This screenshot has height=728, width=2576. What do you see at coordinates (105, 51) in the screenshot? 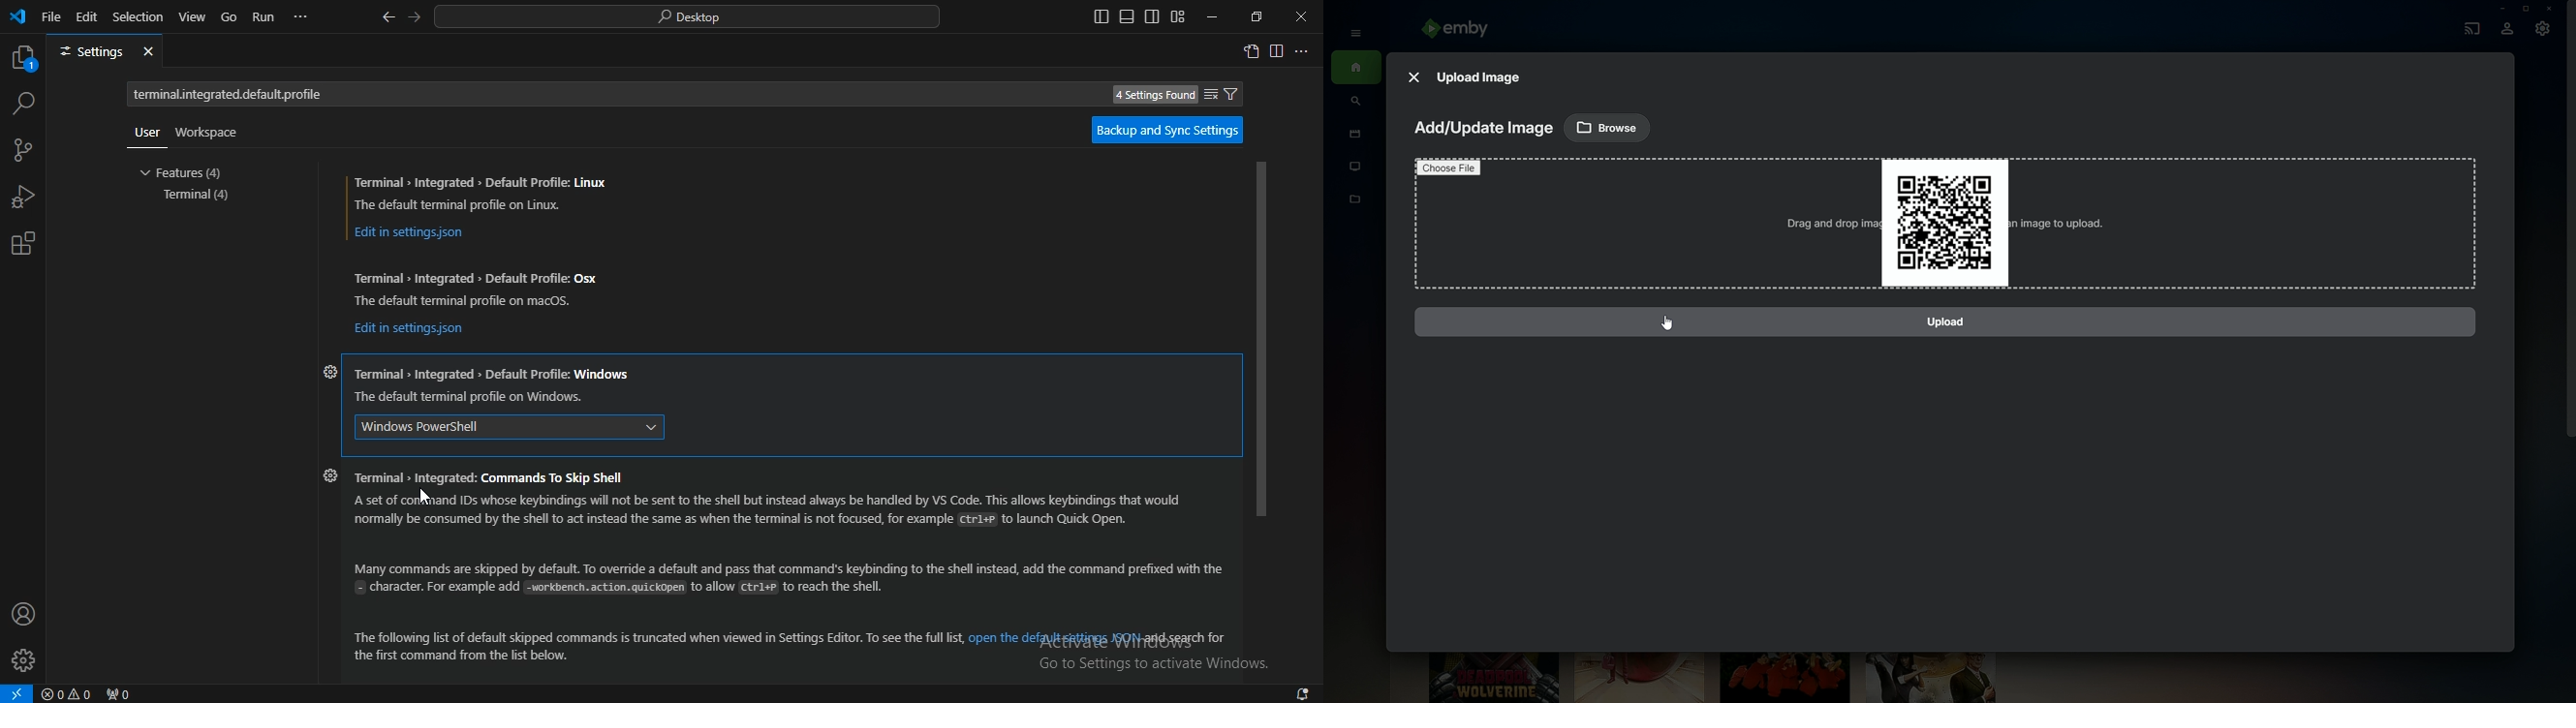
I see `settings` at bounding box center [105, 51].